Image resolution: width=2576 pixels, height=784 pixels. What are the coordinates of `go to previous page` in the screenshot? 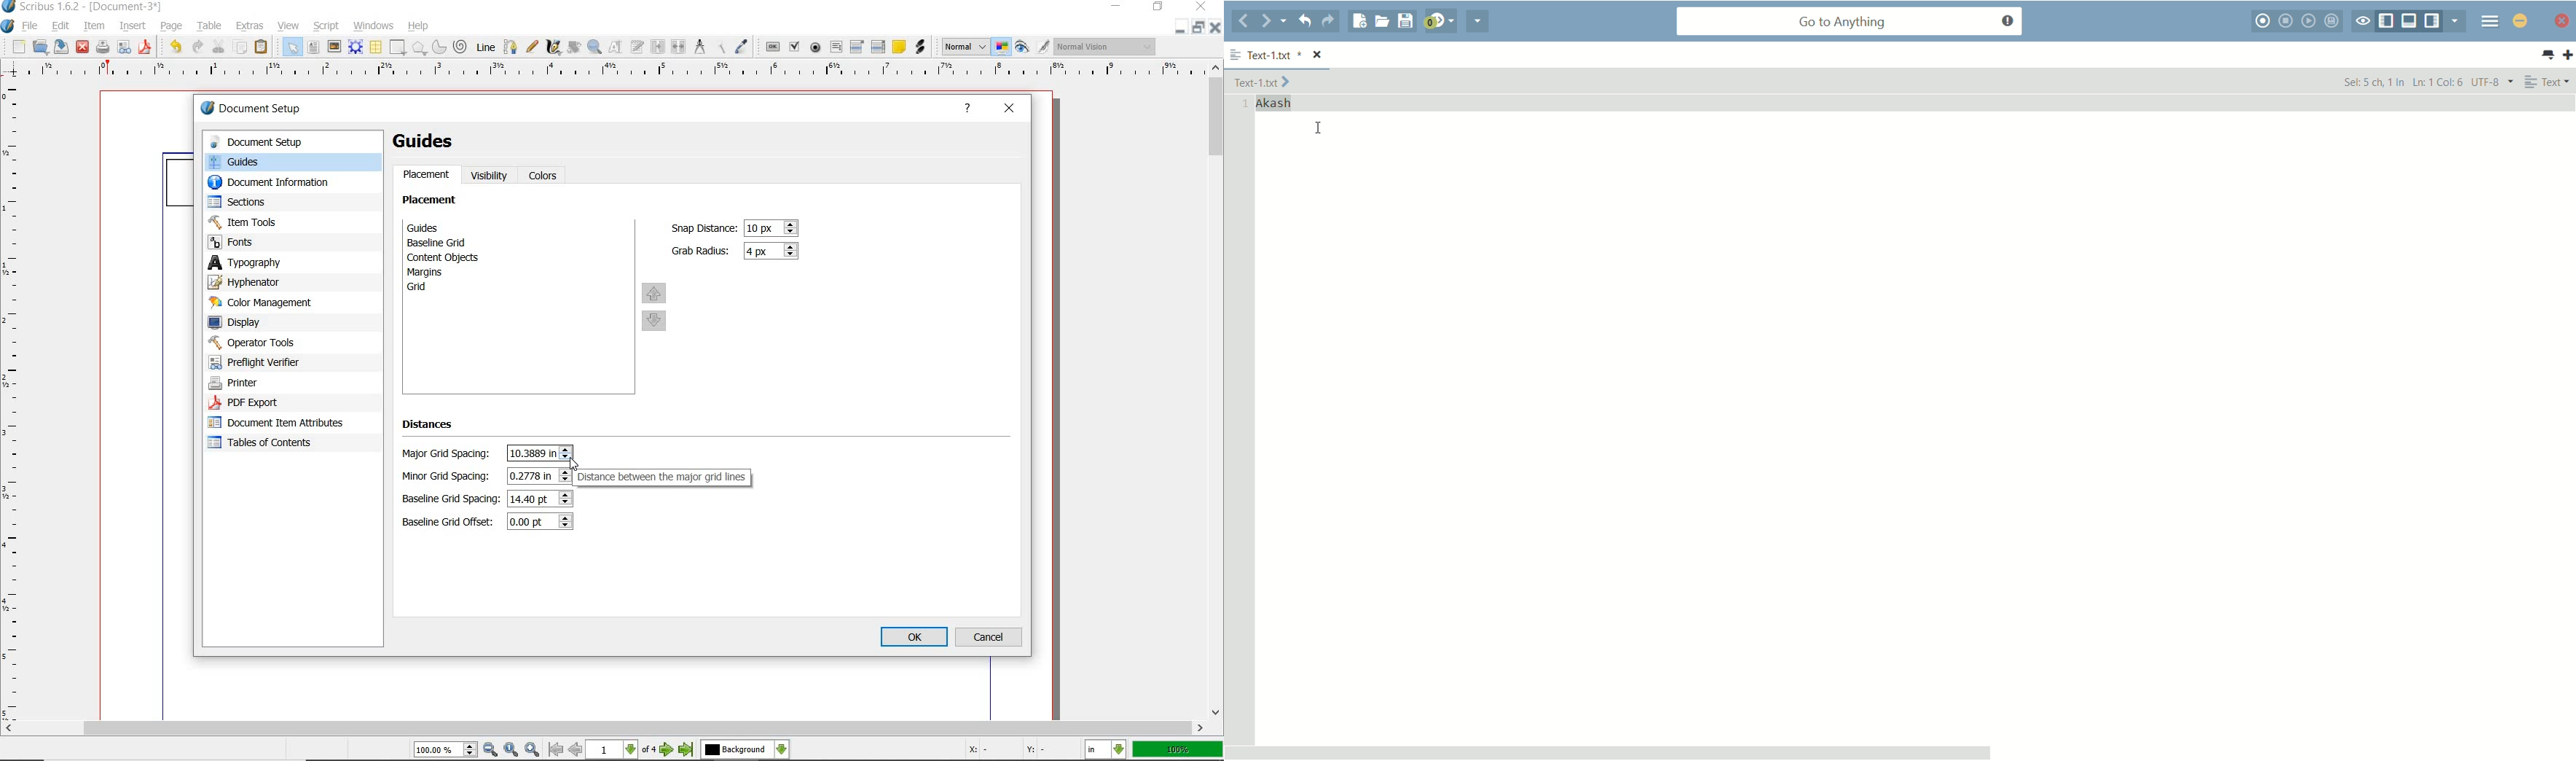 It's located at (576, 750).